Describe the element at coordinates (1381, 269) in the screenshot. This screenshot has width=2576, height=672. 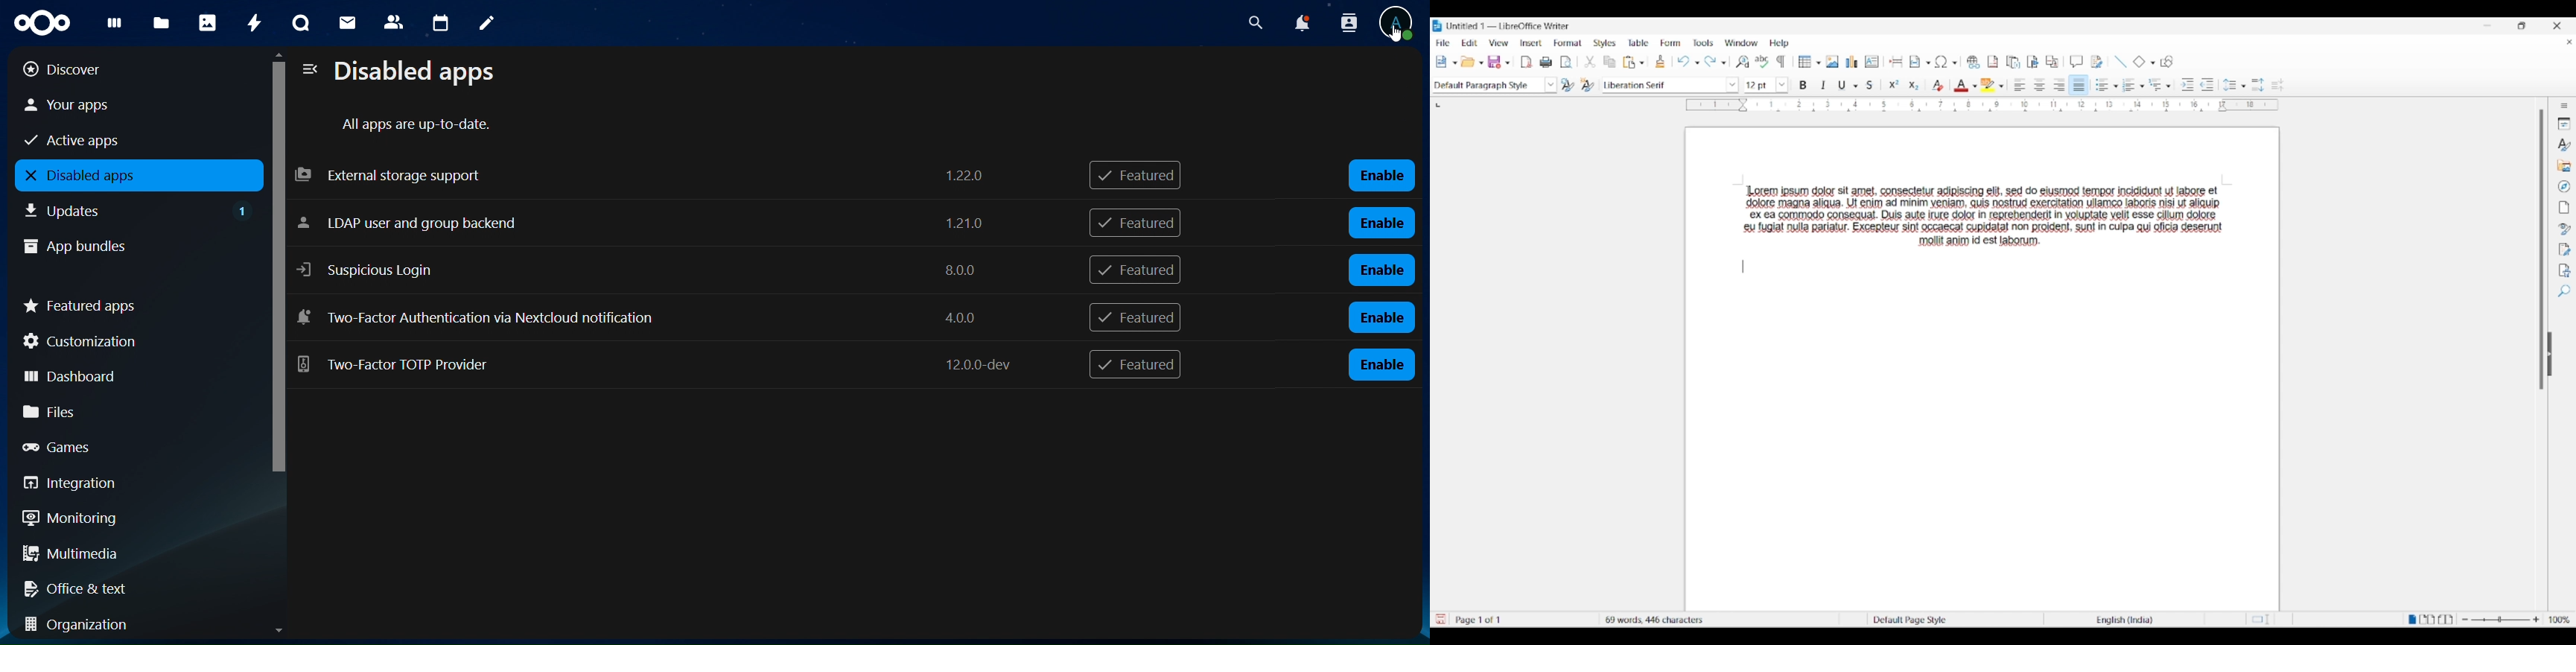
I see `enable` at that location.